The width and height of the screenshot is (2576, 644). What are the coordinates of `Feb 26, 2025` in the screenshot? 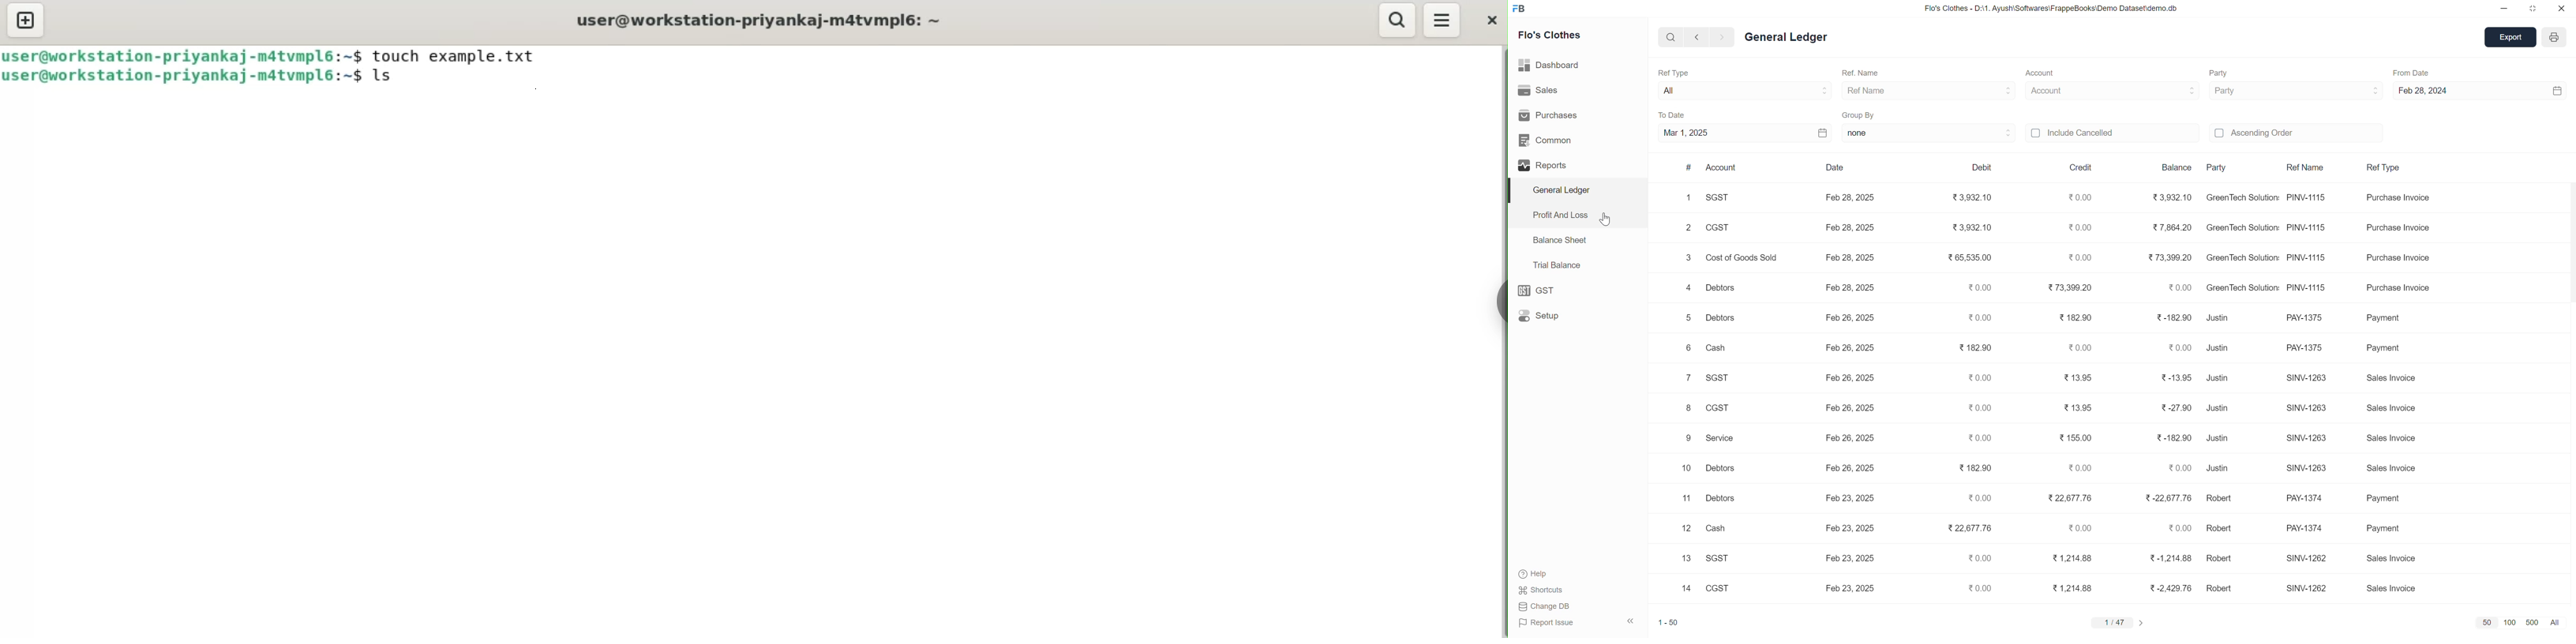 It's located at (1847, 380).